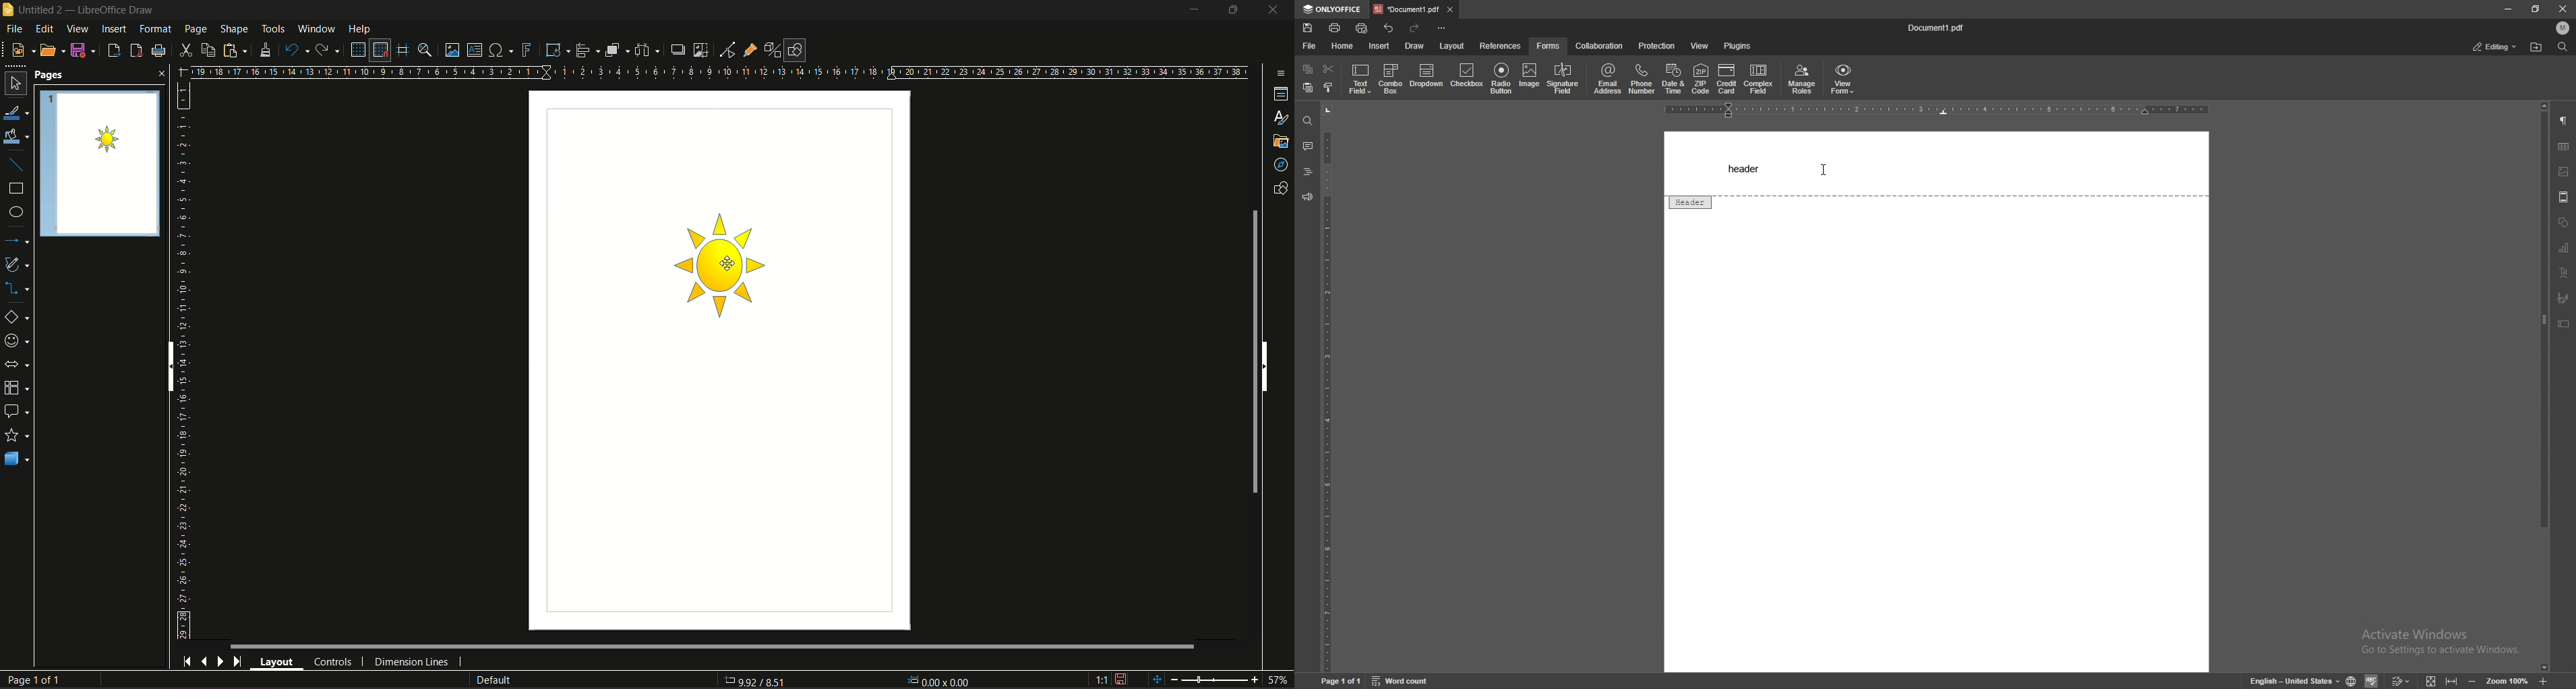  Describe the element at coordinates (1442, 27) in the screenshot. I see `configure toolbar` at that location.